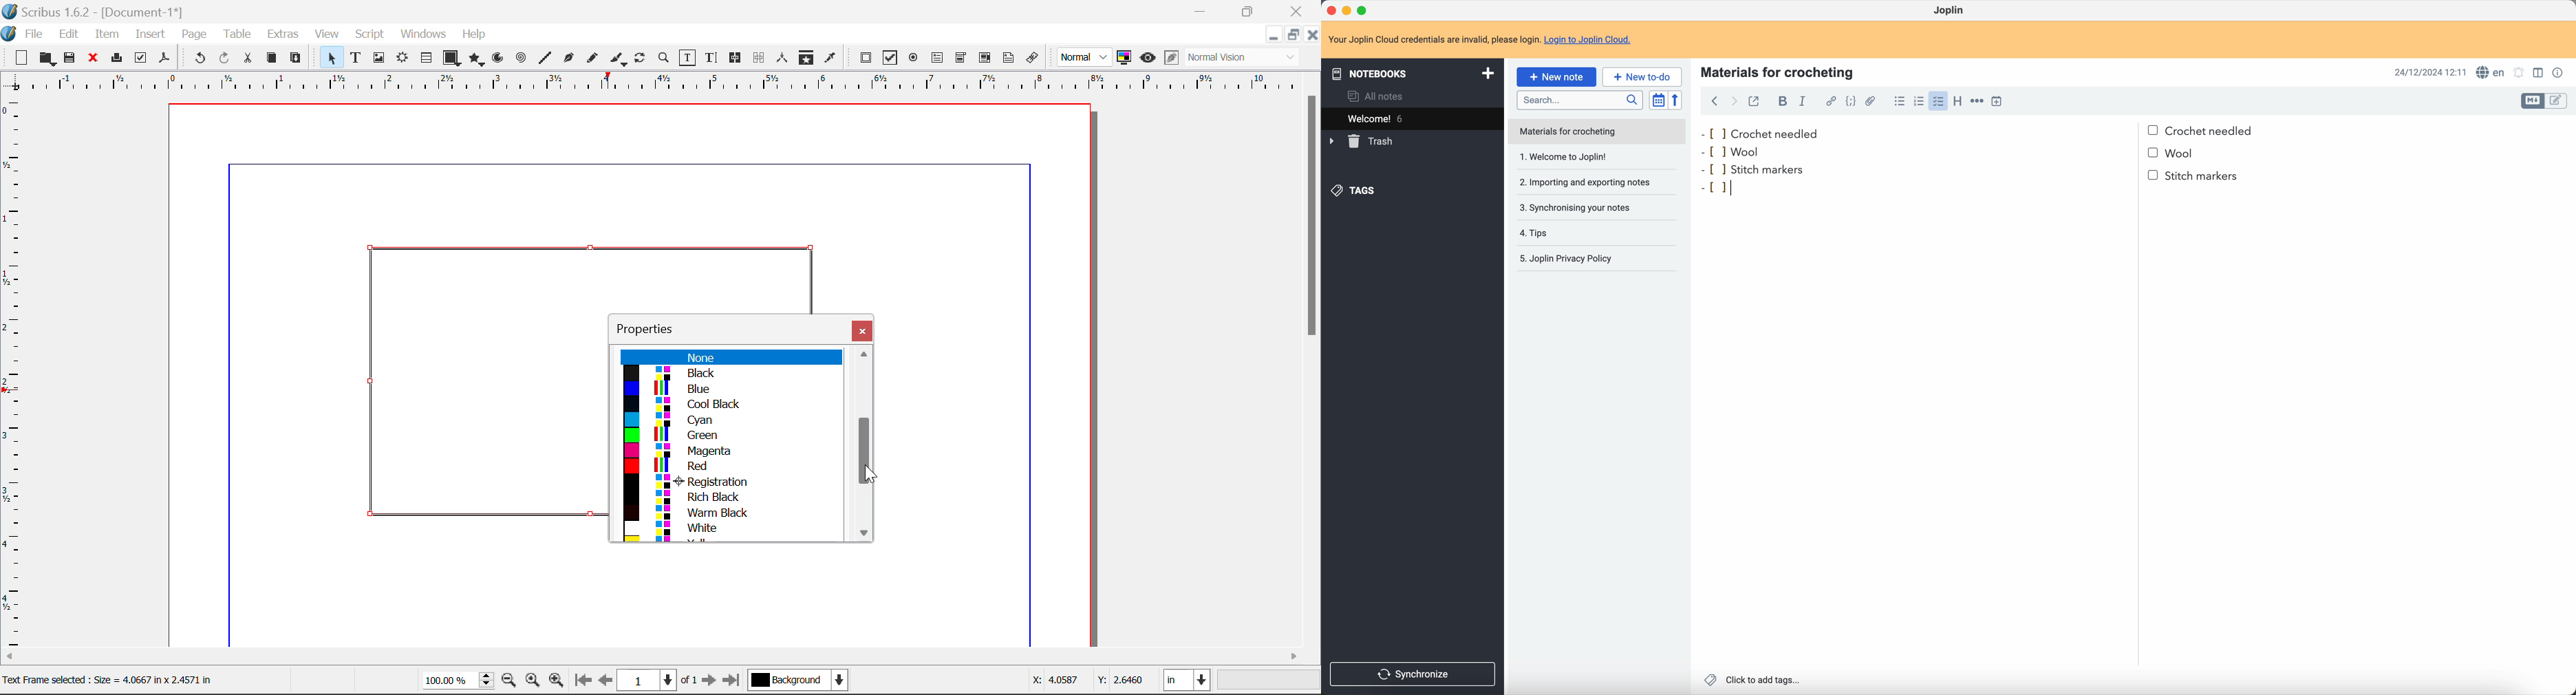  Describe the element at coordinates (1899, 101) in the screenshot. I see `bulleted list` at that location.